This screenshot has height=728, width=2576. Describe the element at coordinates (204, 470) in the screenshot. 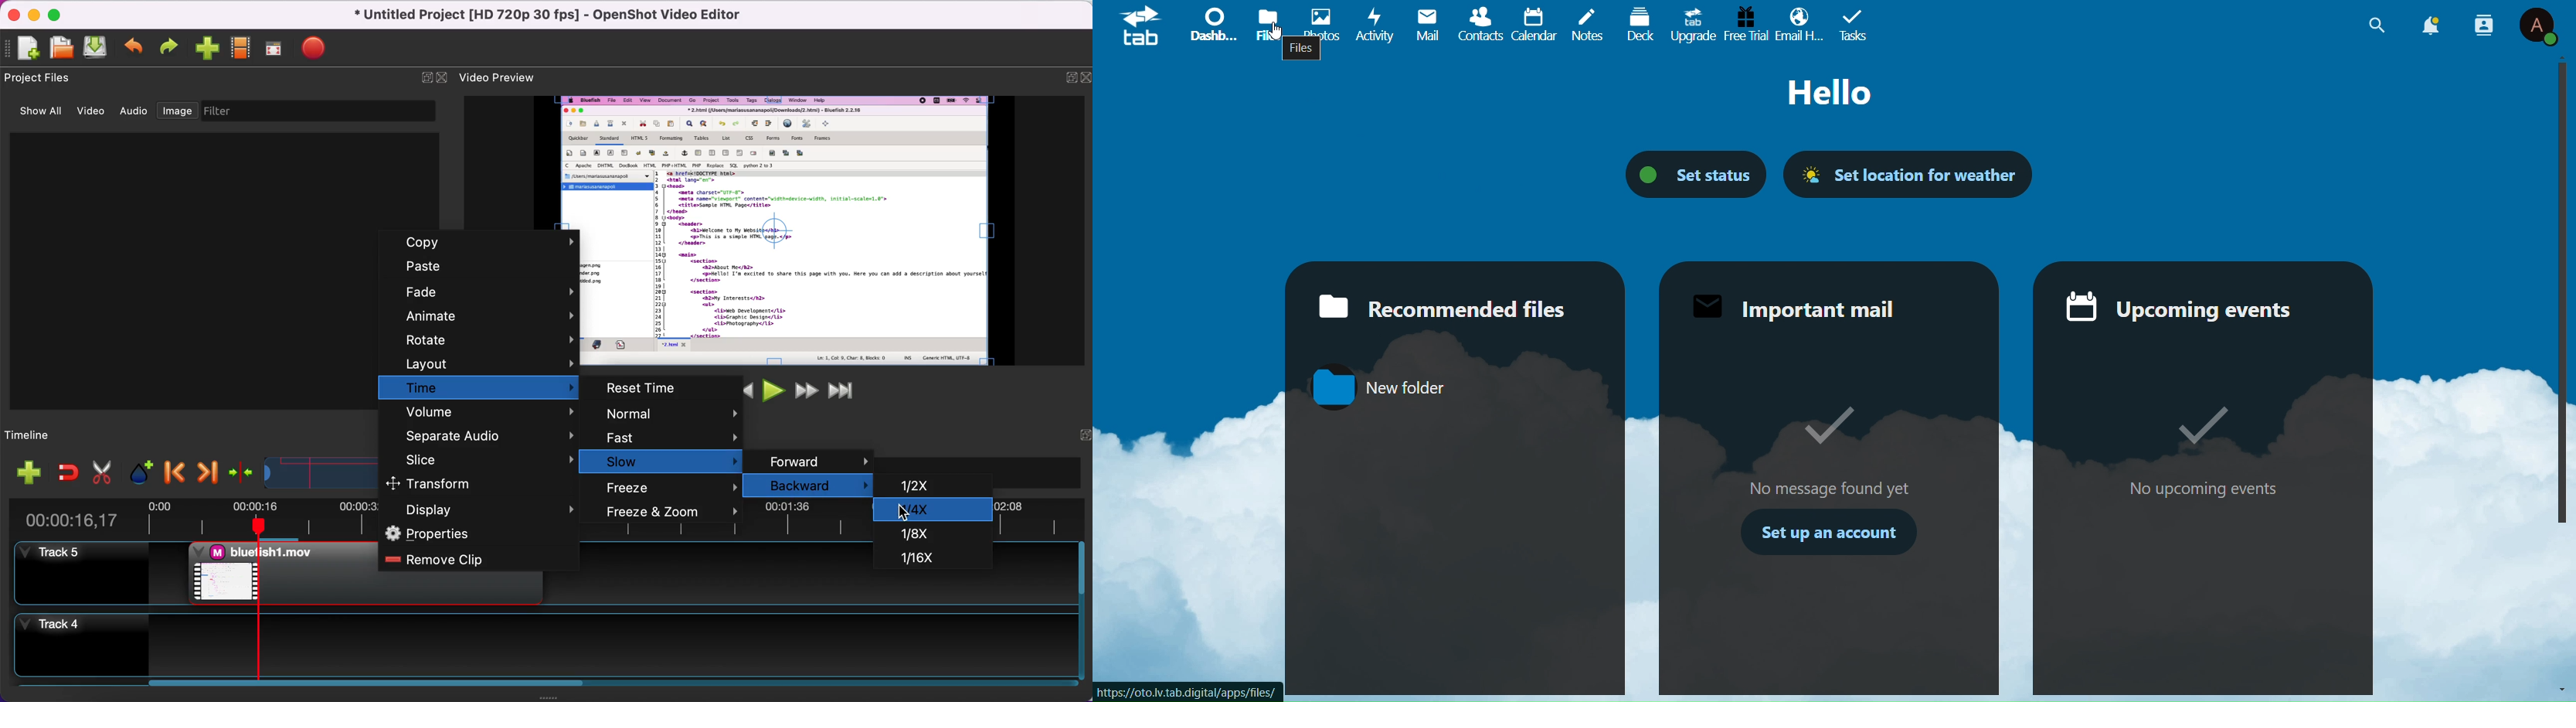

I see `next marker` at that location.